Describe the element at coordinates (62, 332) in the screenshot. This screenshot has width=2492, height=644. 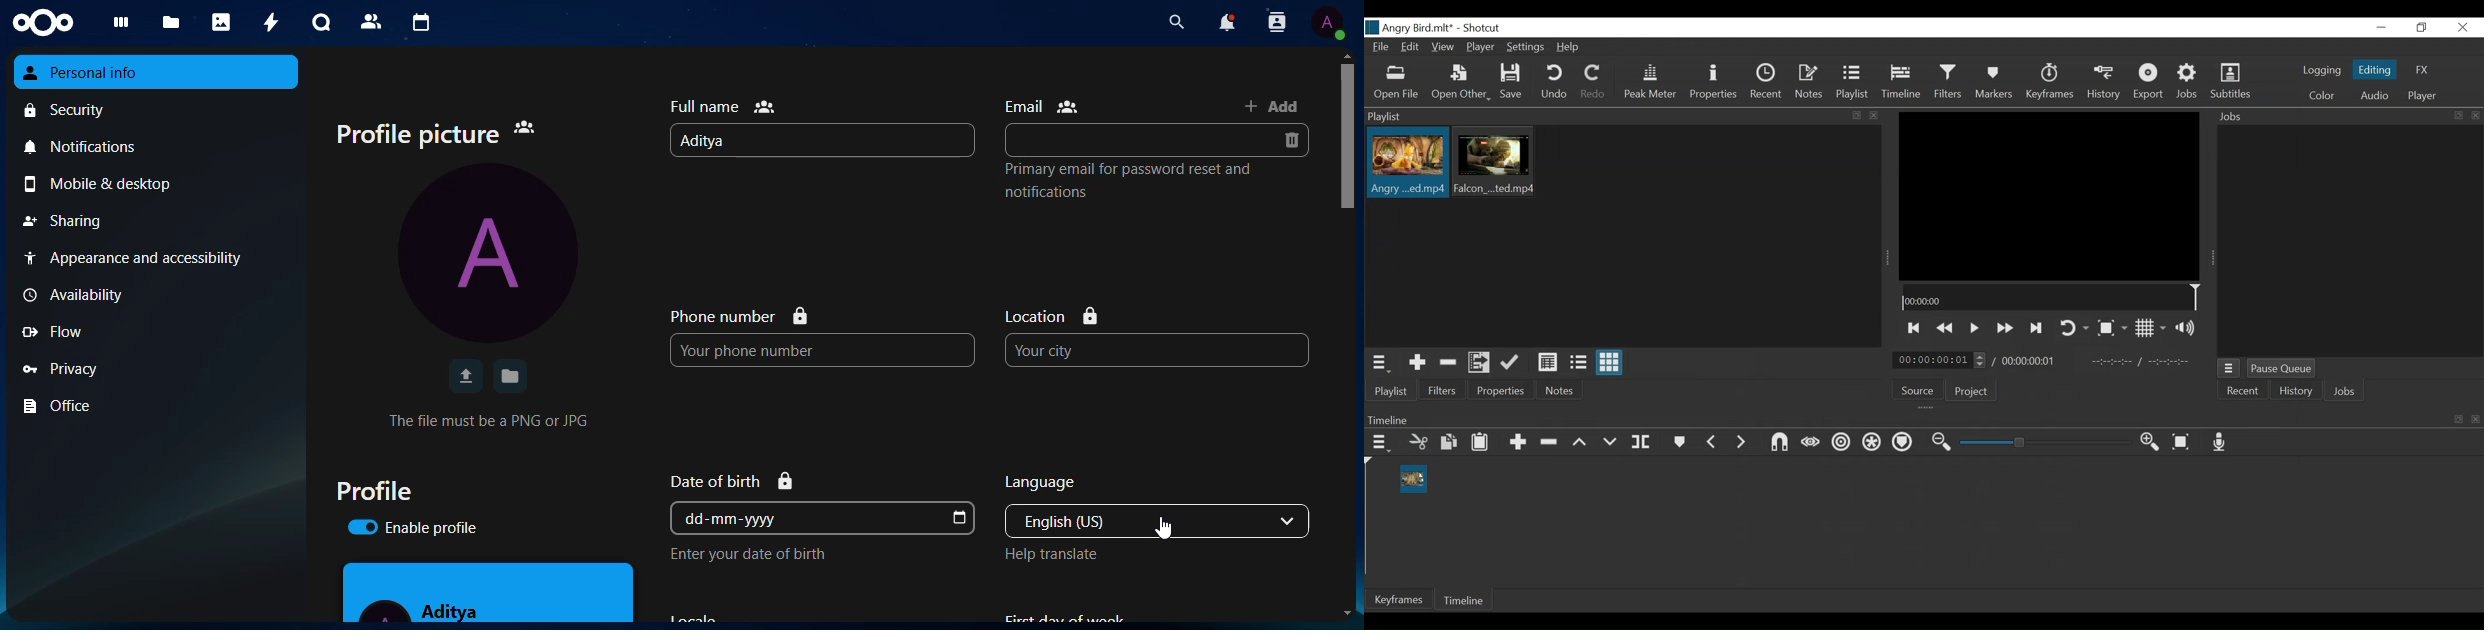
I see `flow` at that location.